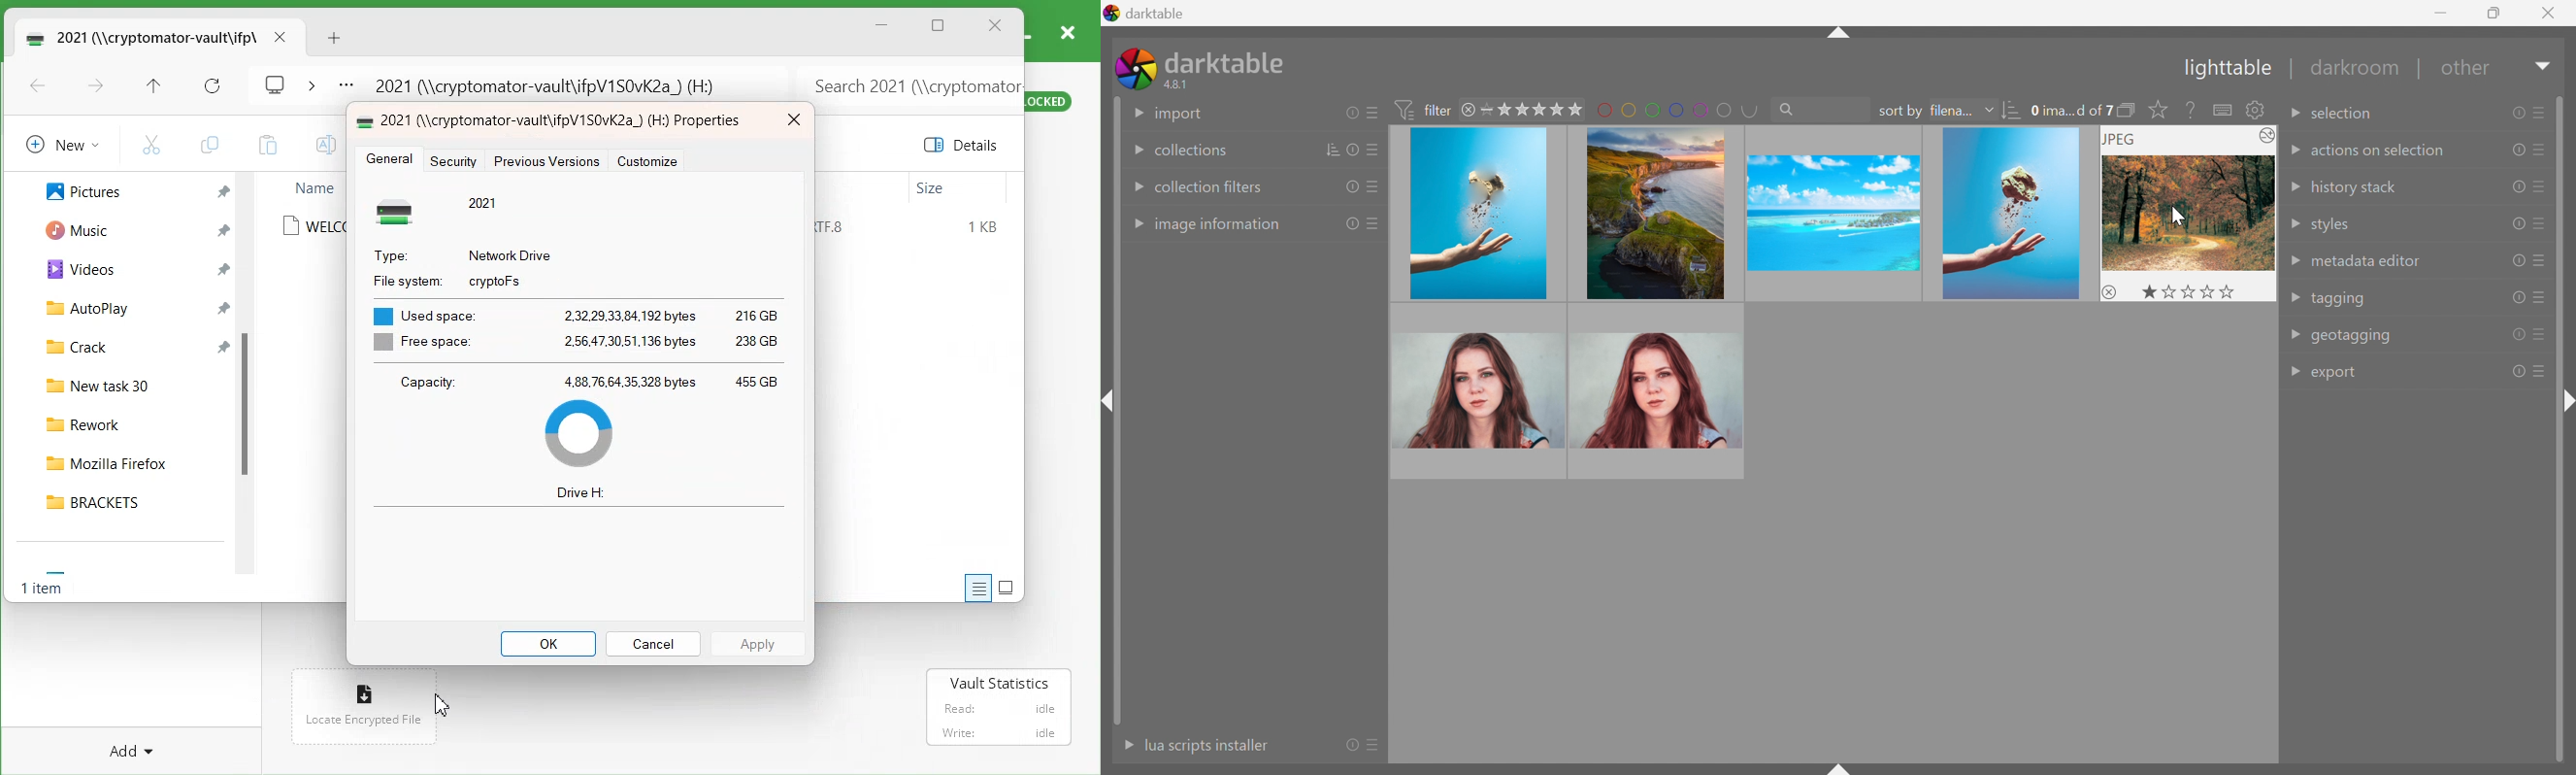 Image resolution: width=2576 pixels, height=784 pixels. Describe the element at coordinates (631, 342) in the screenshot. I see `2.56.47.30.51.136 bytes.` at that location.